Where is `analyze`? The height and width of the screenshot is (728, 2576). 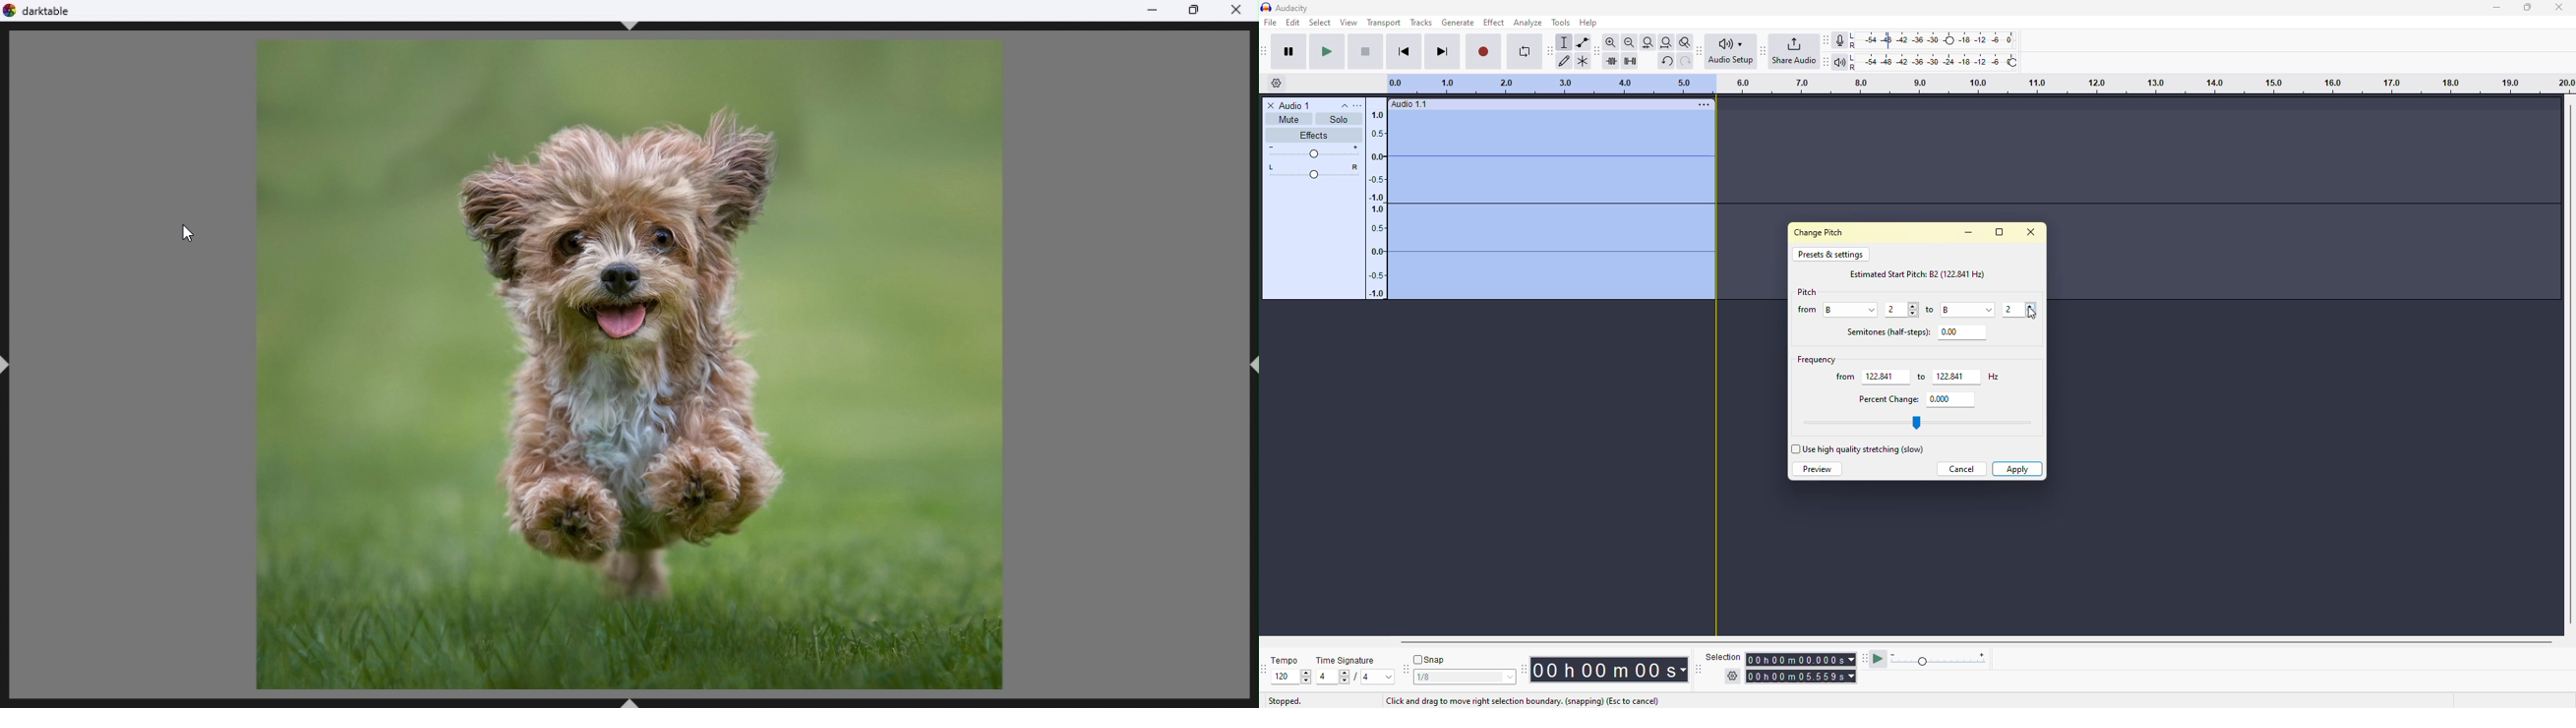 analyze is located at coordinates (1529, 23).